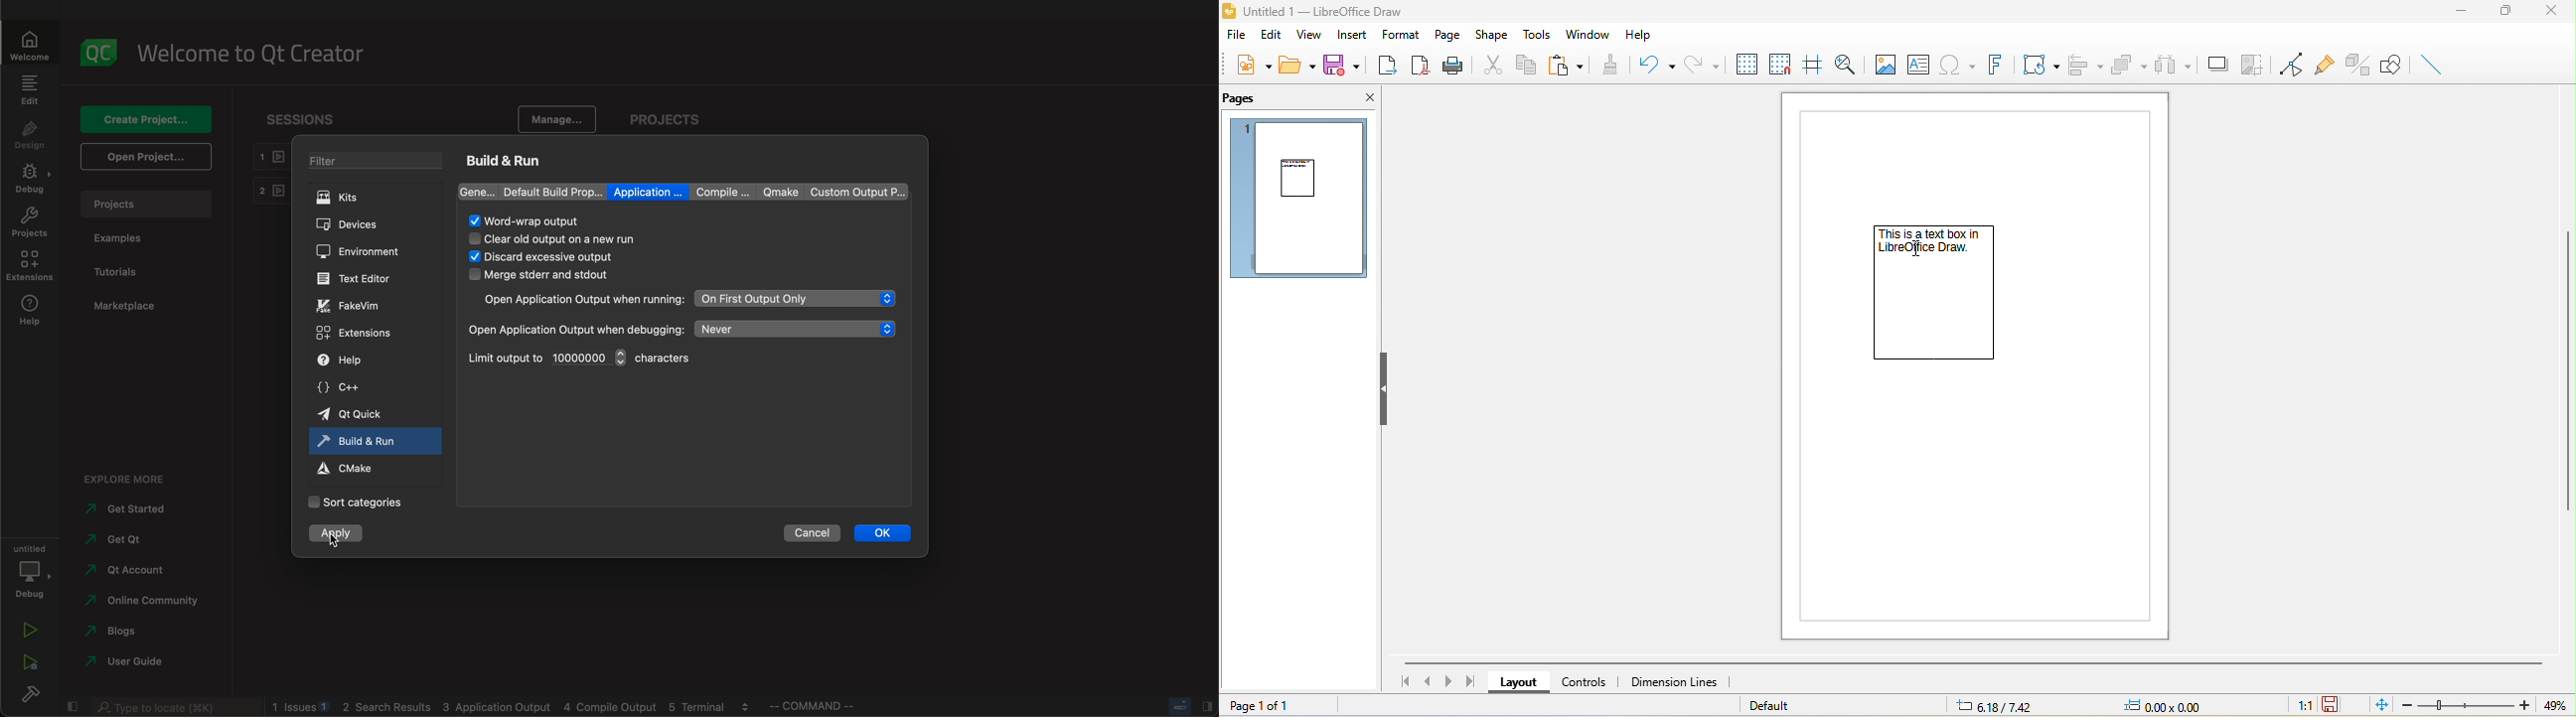 The height and width of the screenshot is (728, 2576). What do you see at coordinates (1779, 706) in the screenshot?
I see `default` at bounding box center [1779, 706].